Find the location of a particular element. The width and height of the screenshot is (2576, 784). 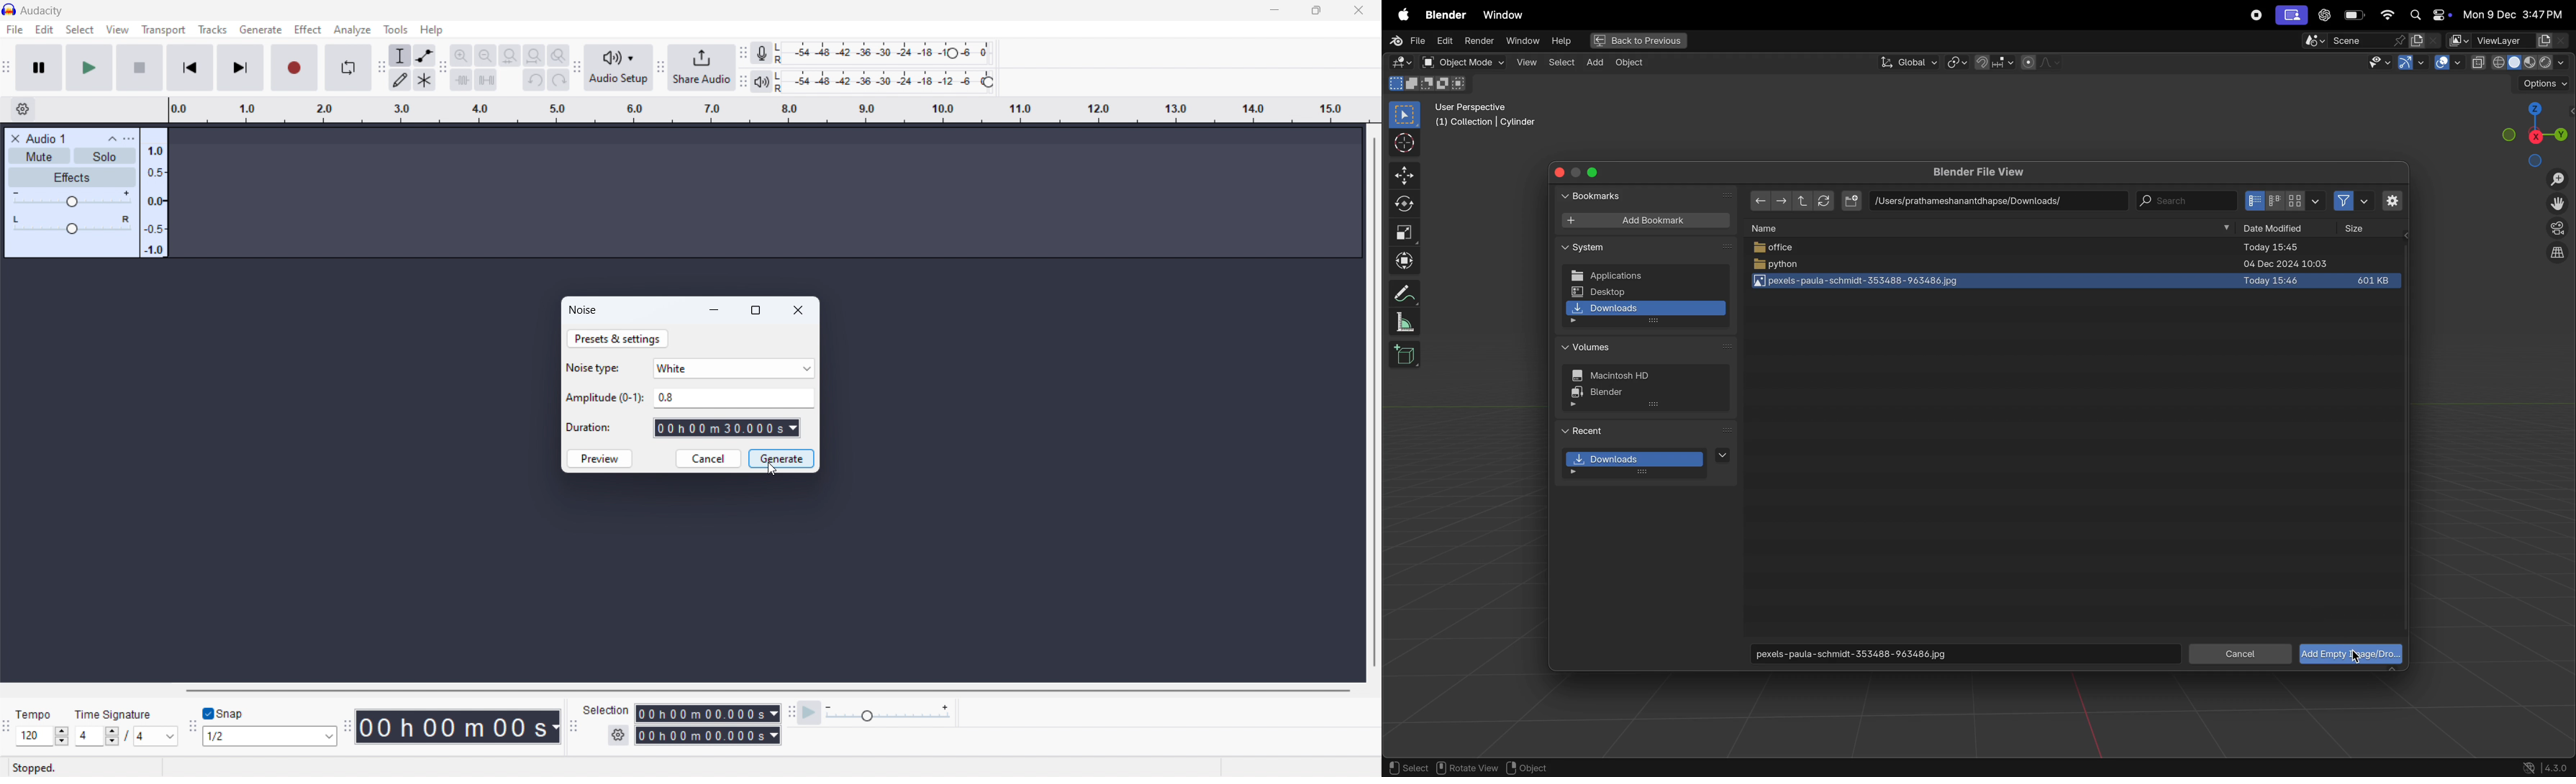

maximize is located at coordinates (757, 312).